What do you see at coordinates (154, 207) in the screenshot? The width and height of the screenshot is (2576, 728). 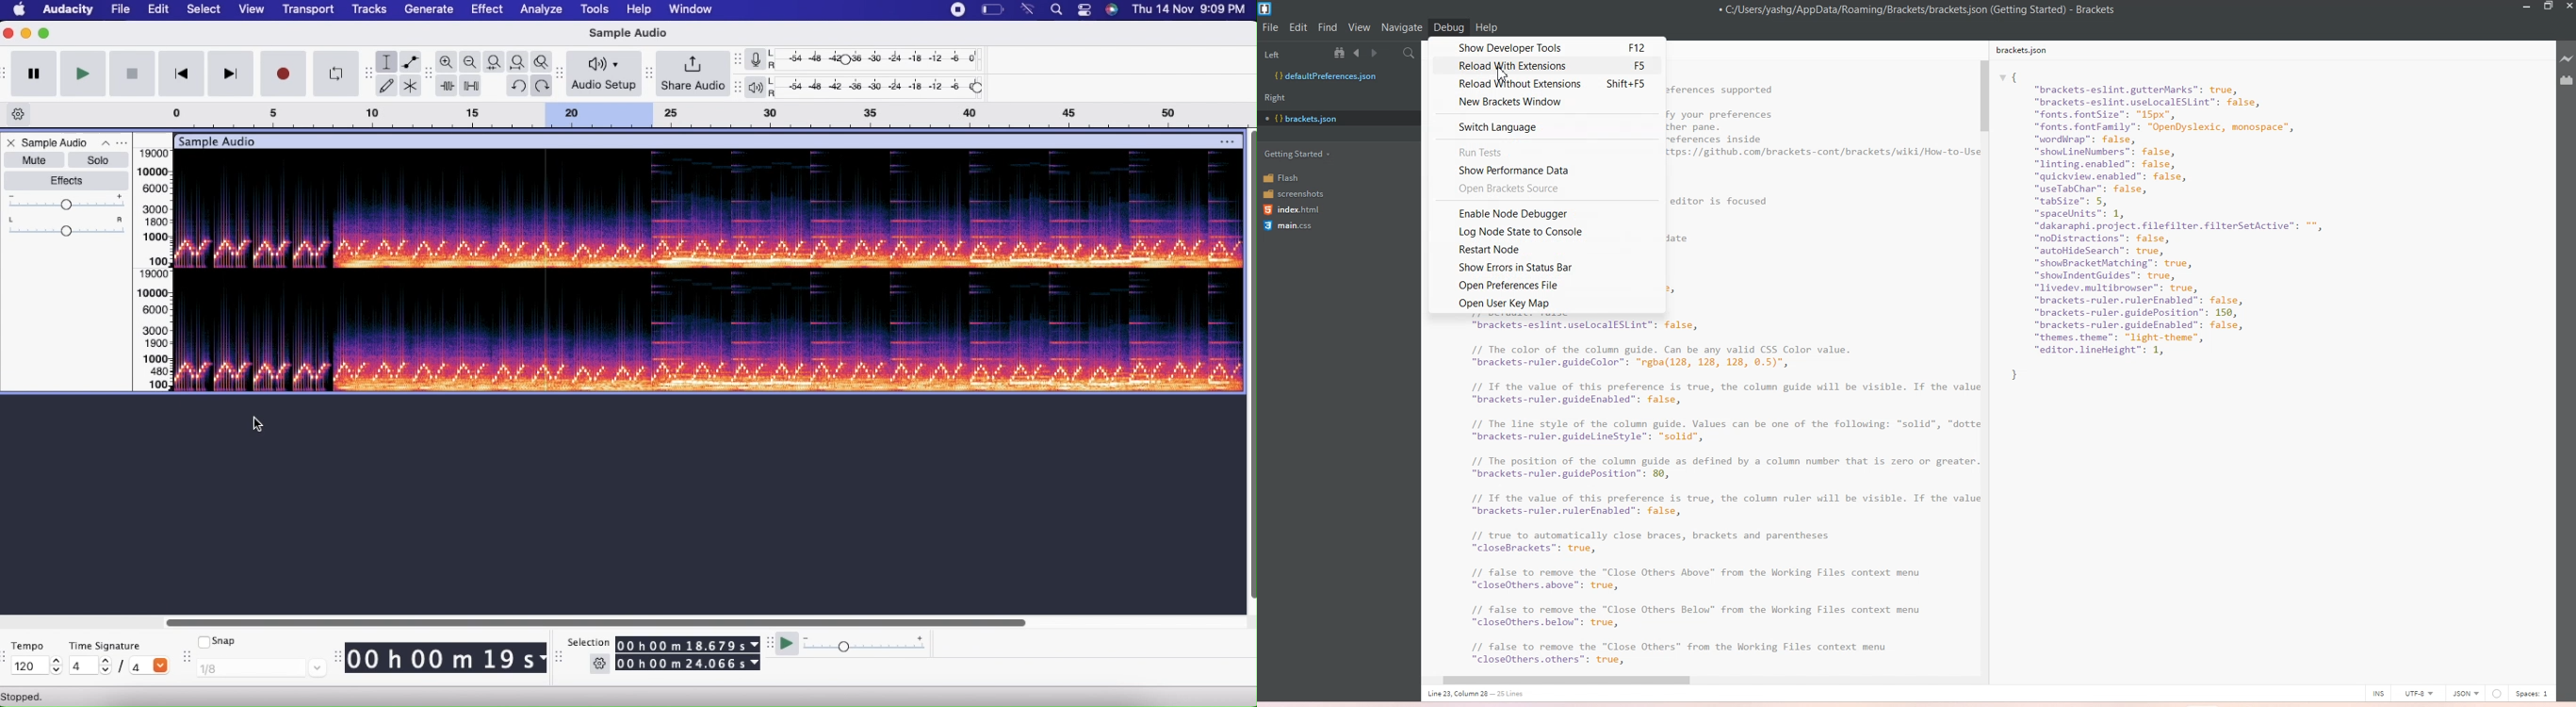 I see `Level Slider` at bounding box center [154, 207].